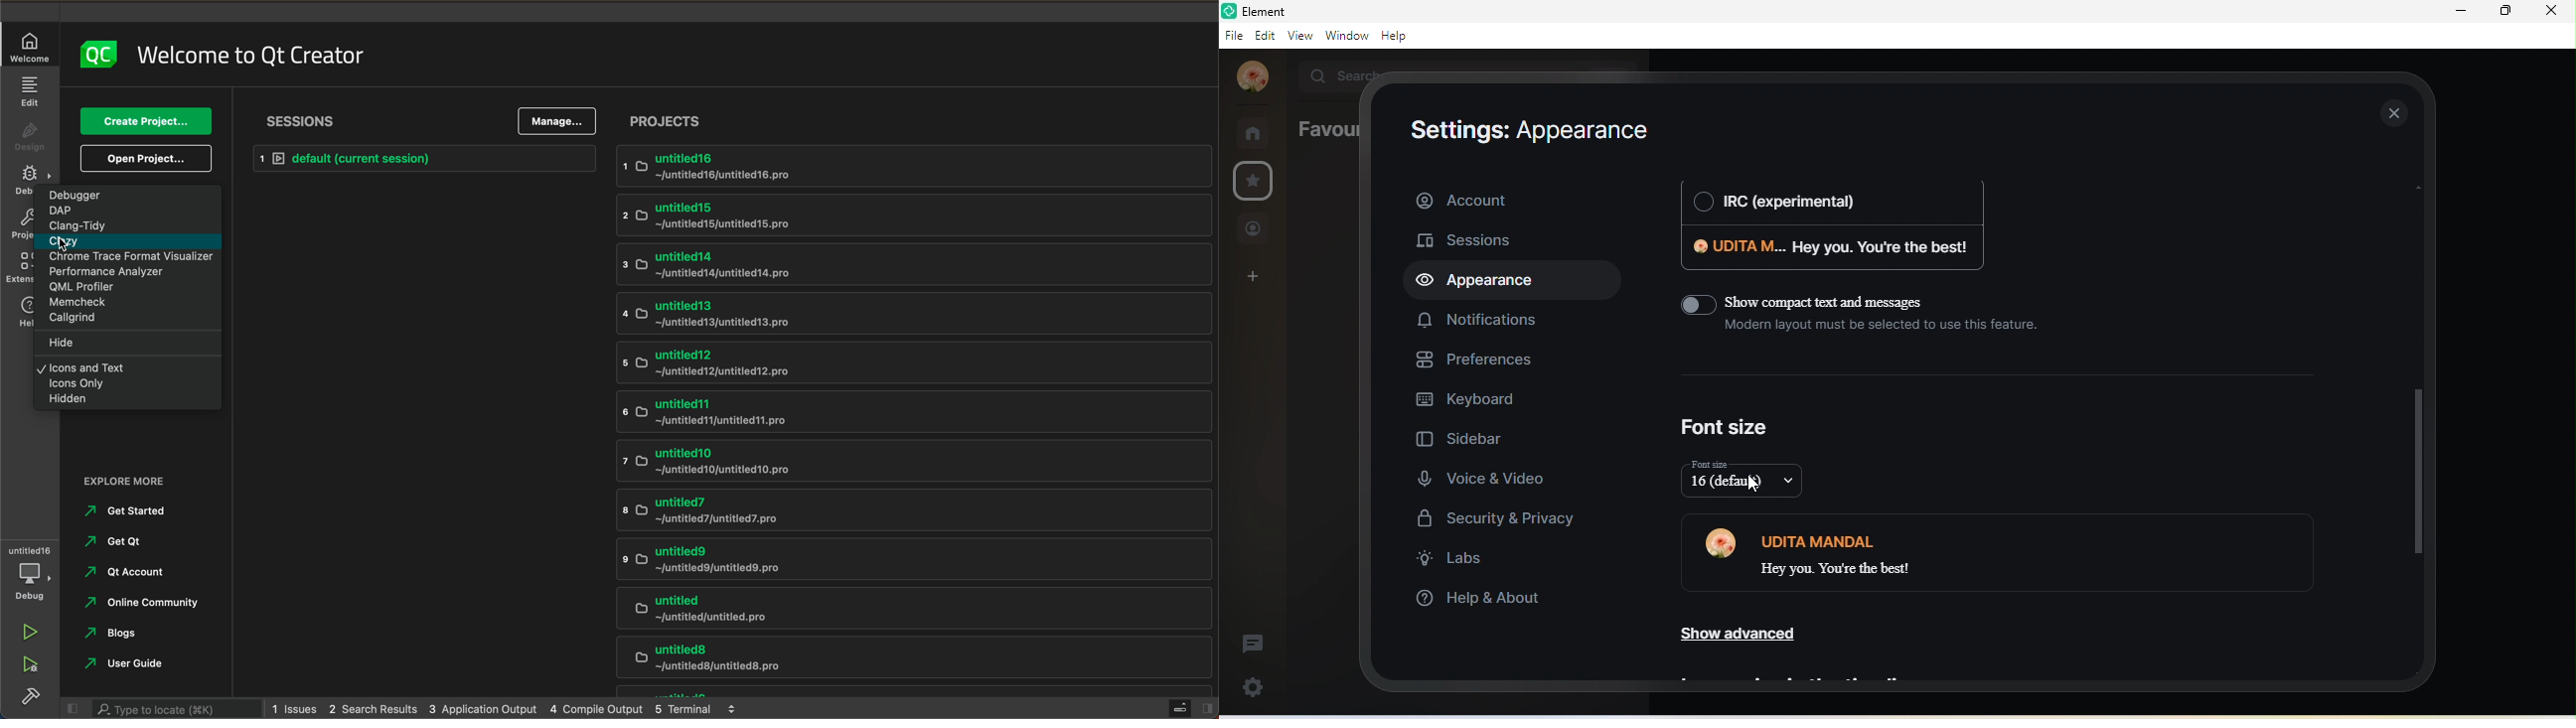 The width and height of the screenshot is (2576, 728). I want to click on drop down scroll bar, so click(2417, 473).